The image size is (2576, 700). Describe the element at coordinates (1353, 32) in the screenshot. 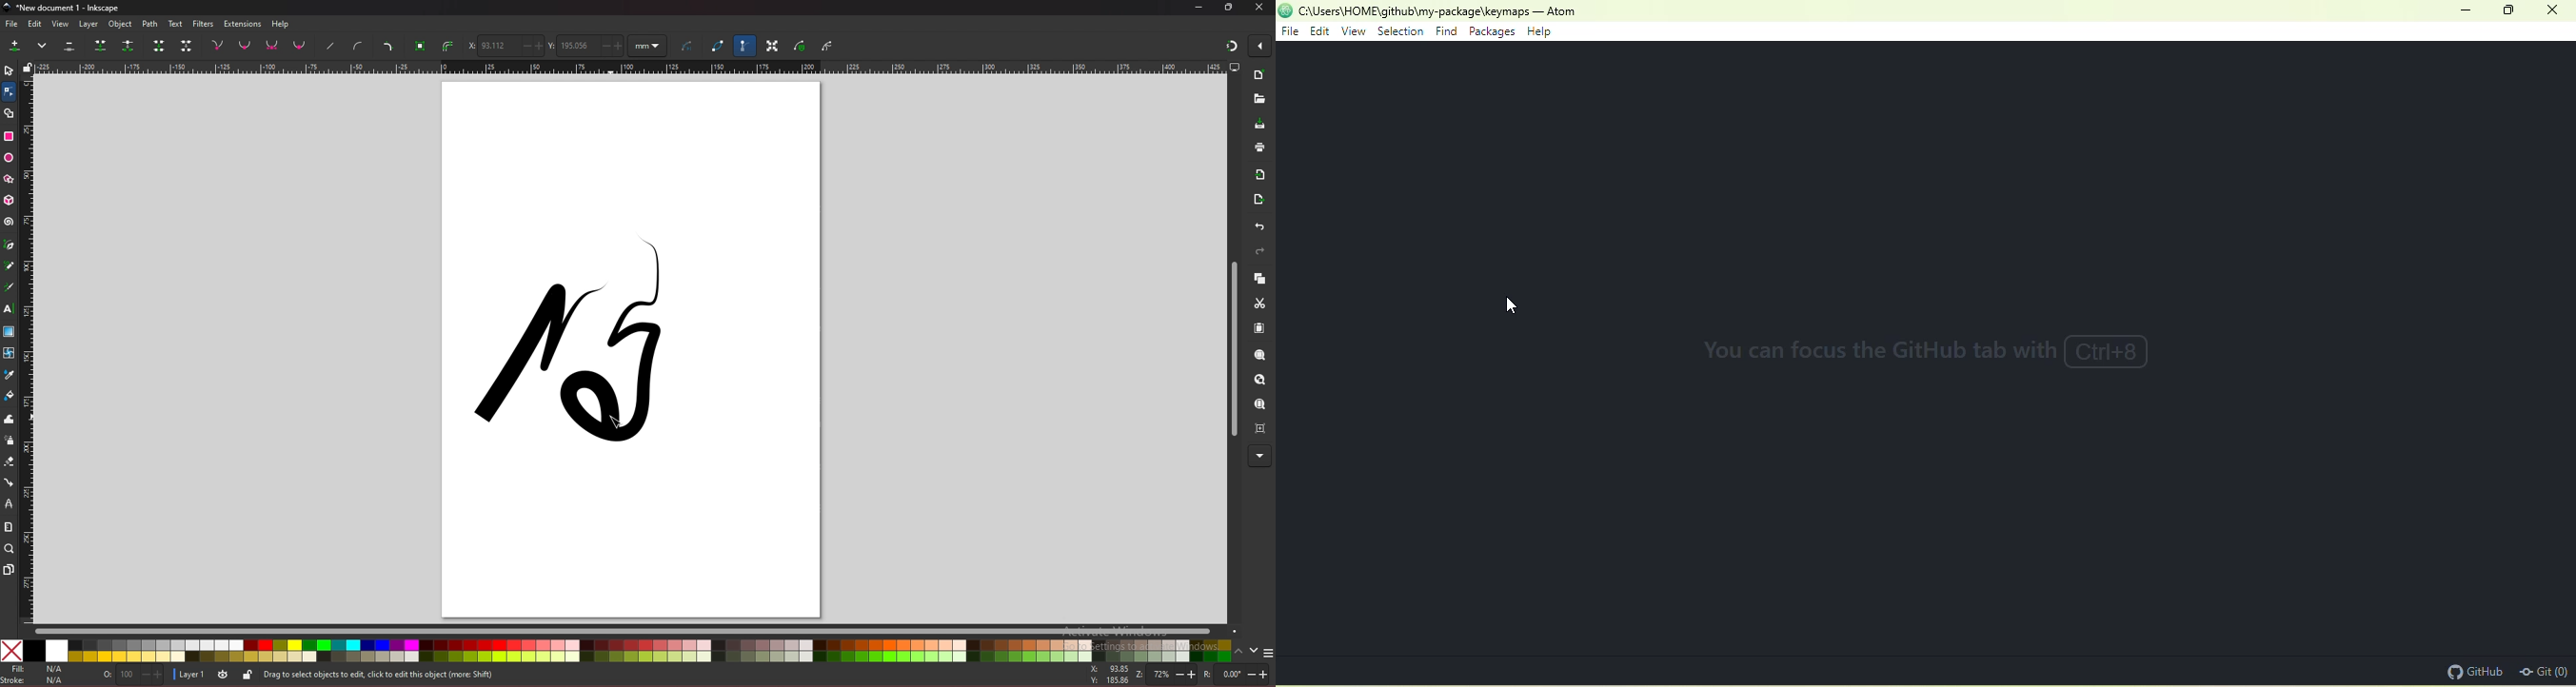

I see `view` at that location.